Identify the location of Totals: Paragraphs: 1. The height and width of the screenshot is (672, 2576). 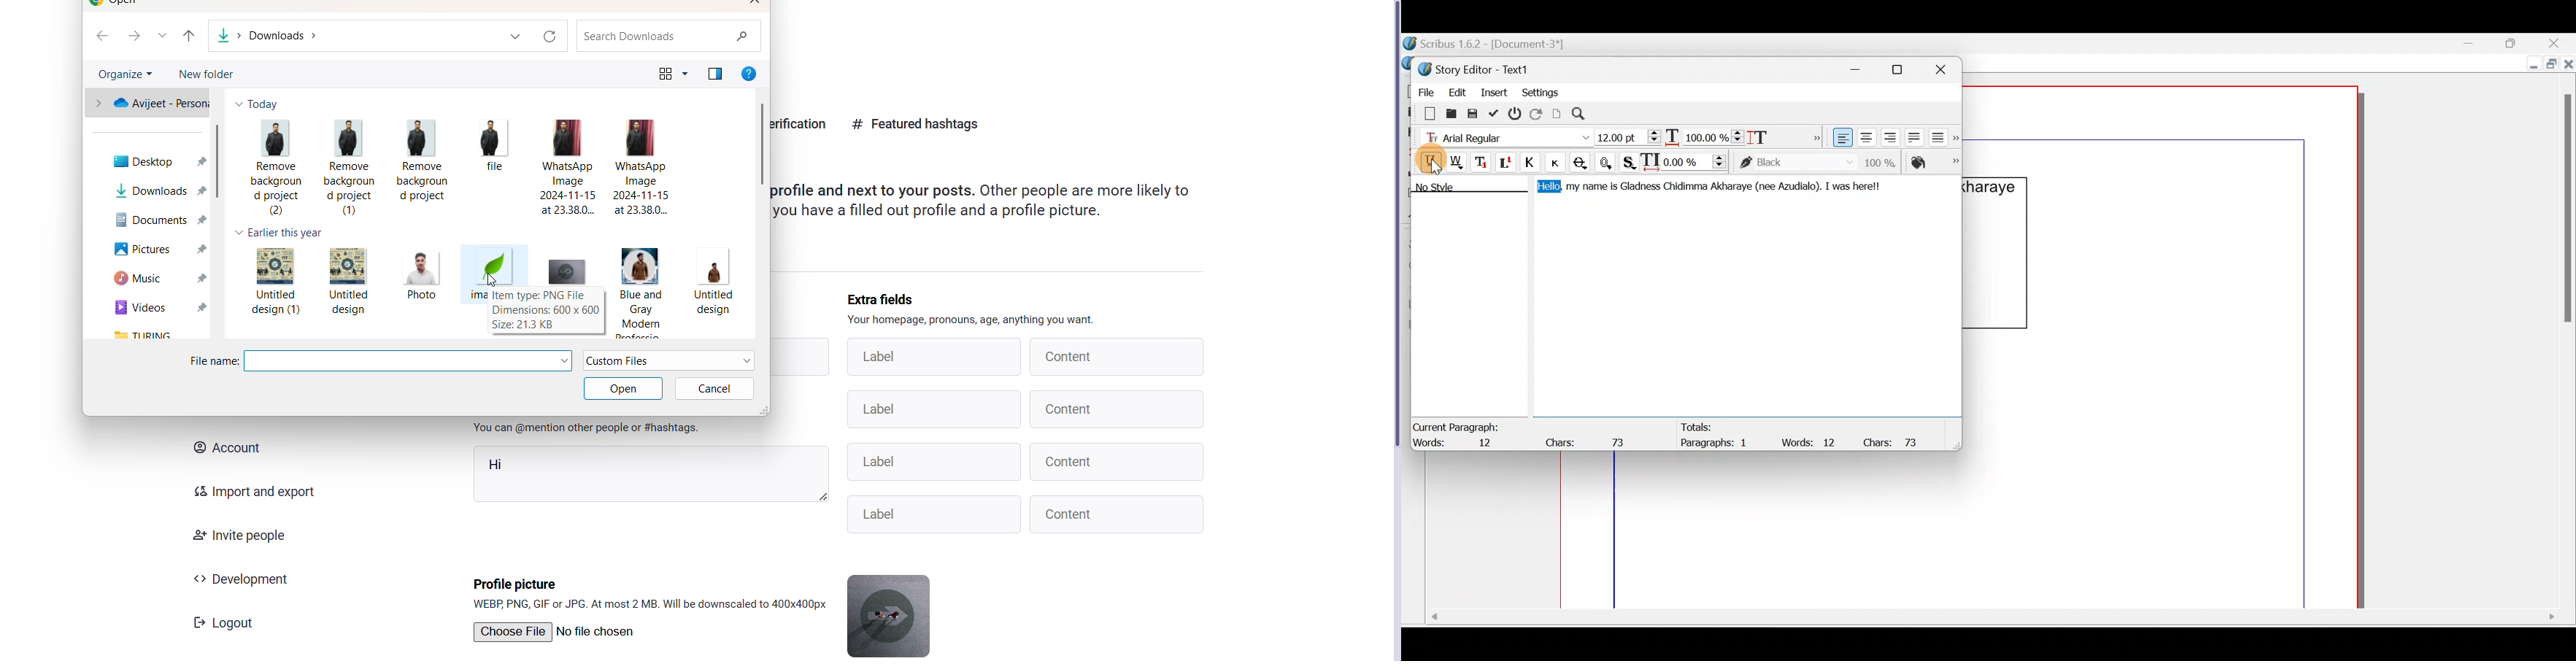
(1716, 435).